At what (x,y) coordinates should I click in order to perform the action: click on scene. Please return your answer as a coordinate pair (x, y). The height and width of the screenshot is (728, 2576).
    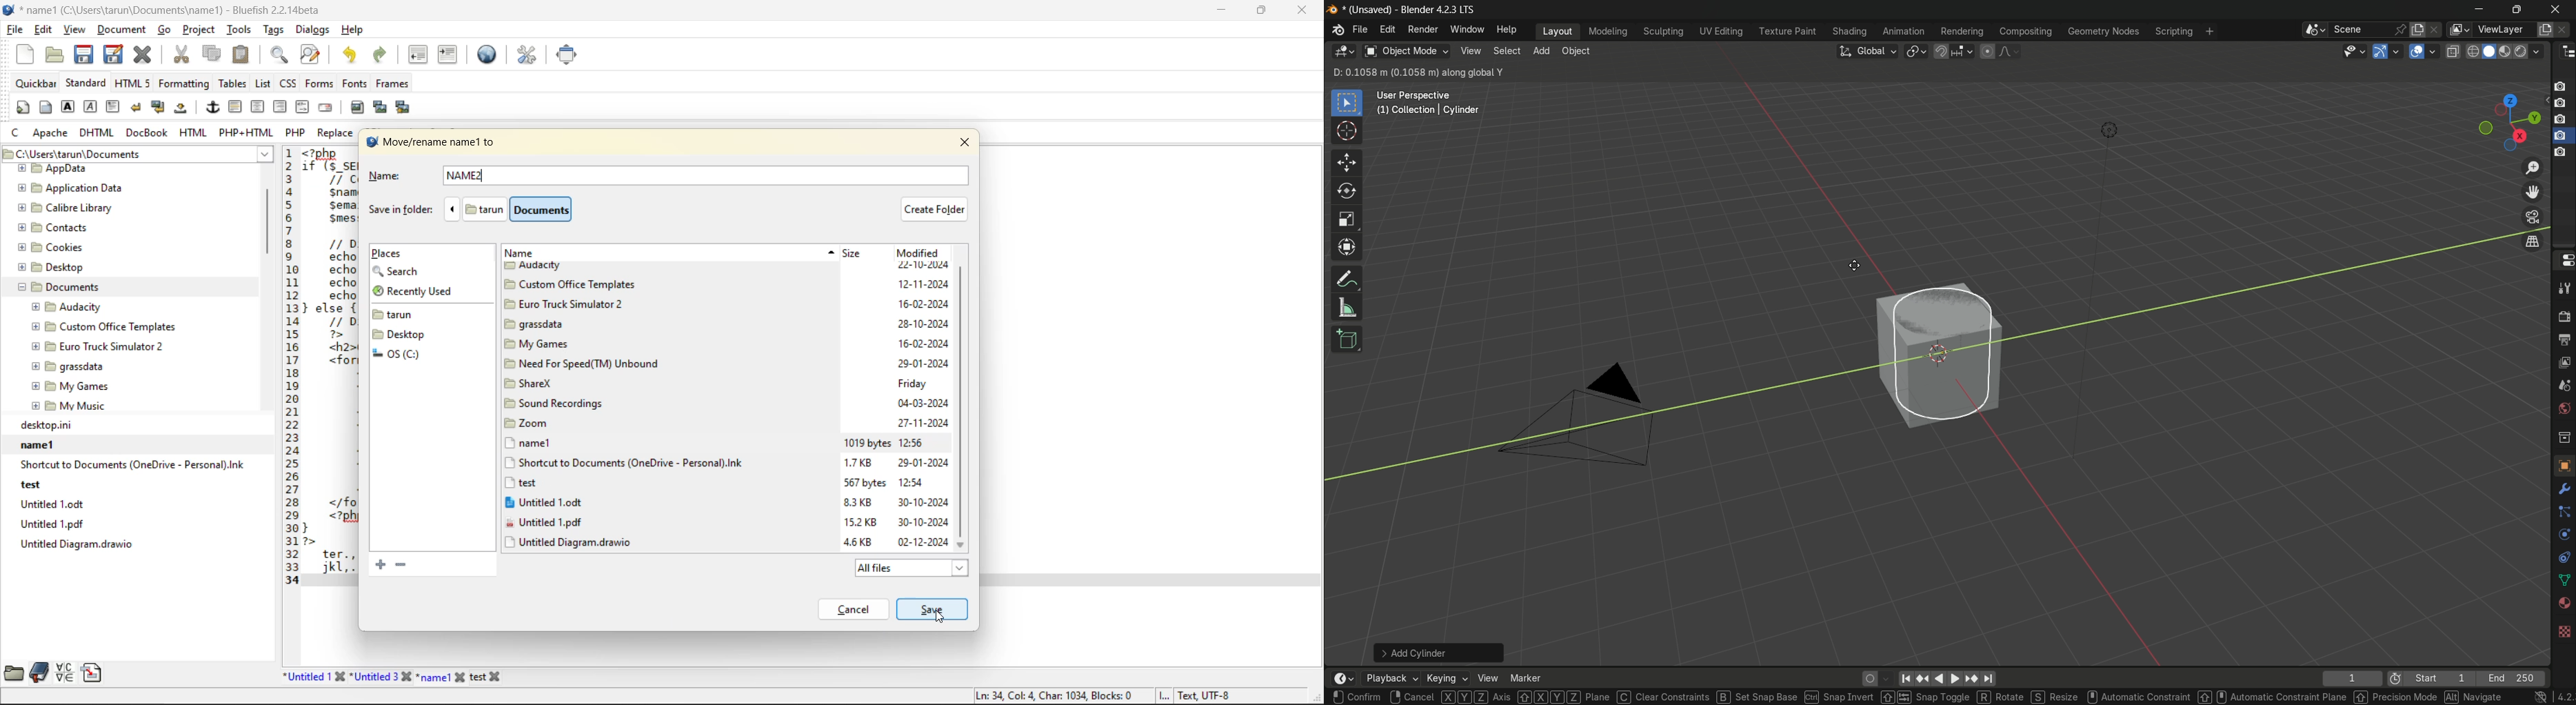
    Looking at the image, I should click on (2564, 386).